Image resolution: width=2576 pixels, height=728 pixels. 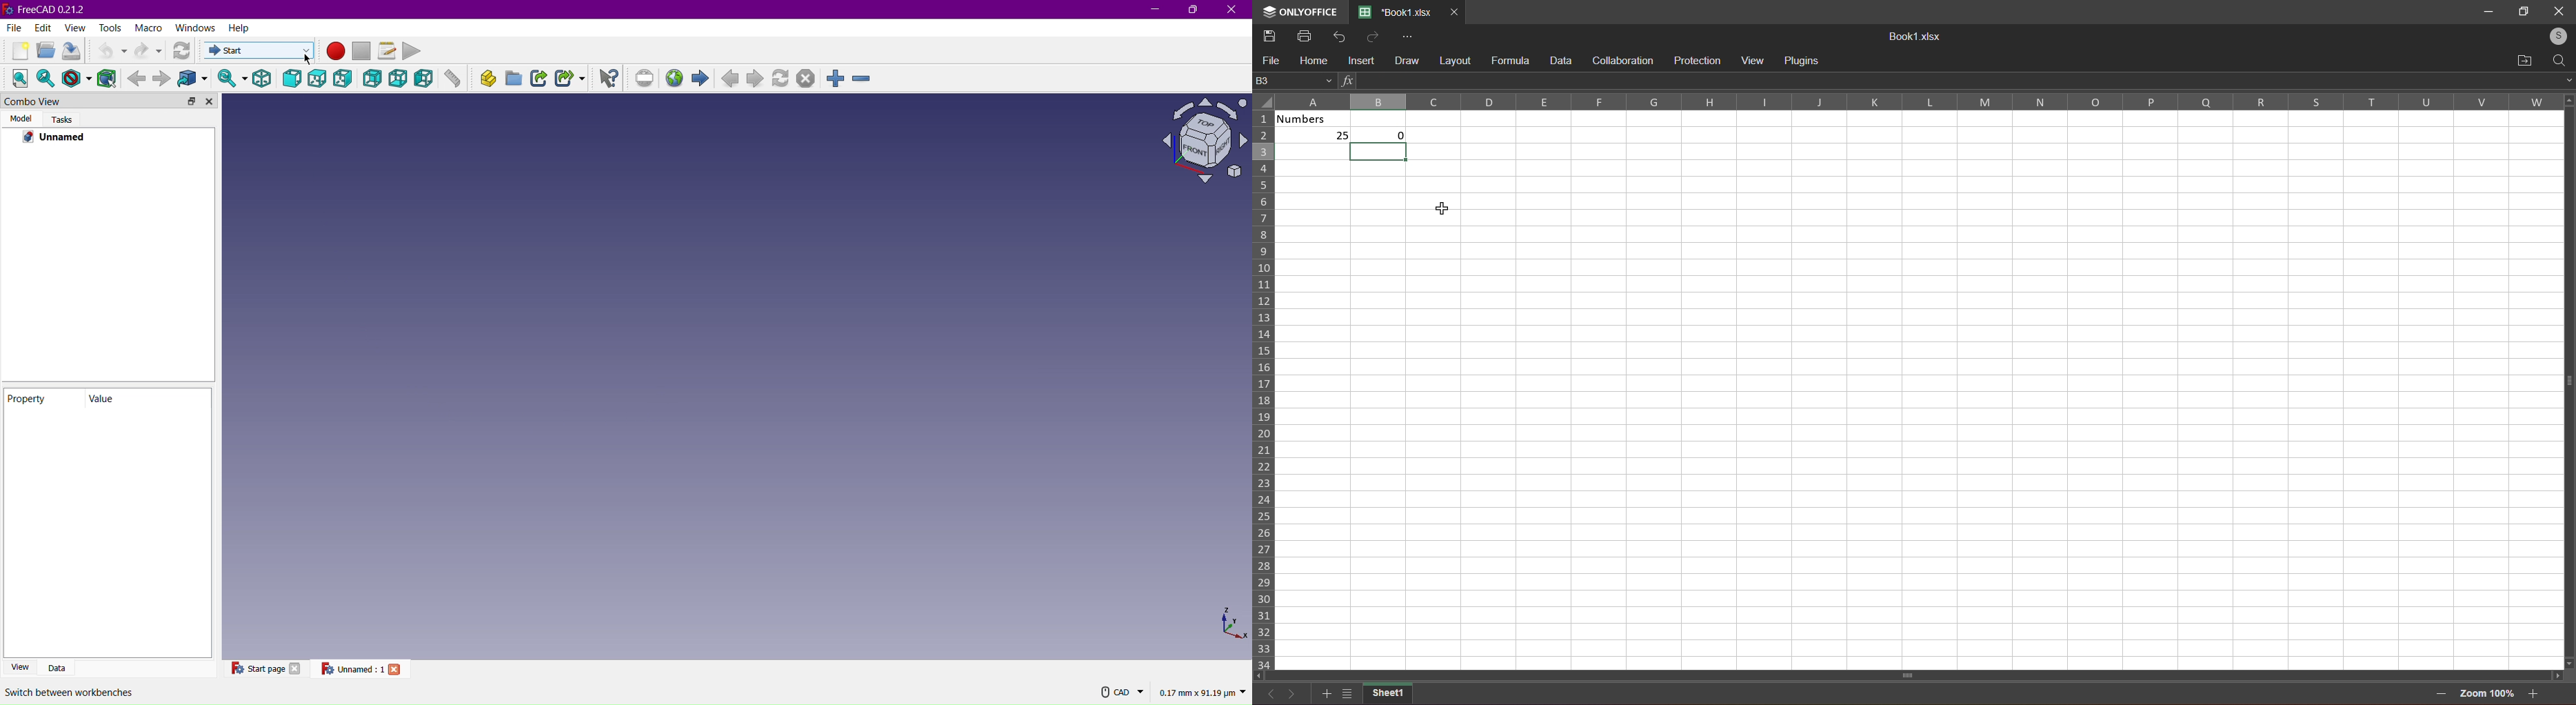 What do you see at coordinates (68, 693) in the screenshot?
I see `Switch between workbenches` at bounding box center [68, 693].